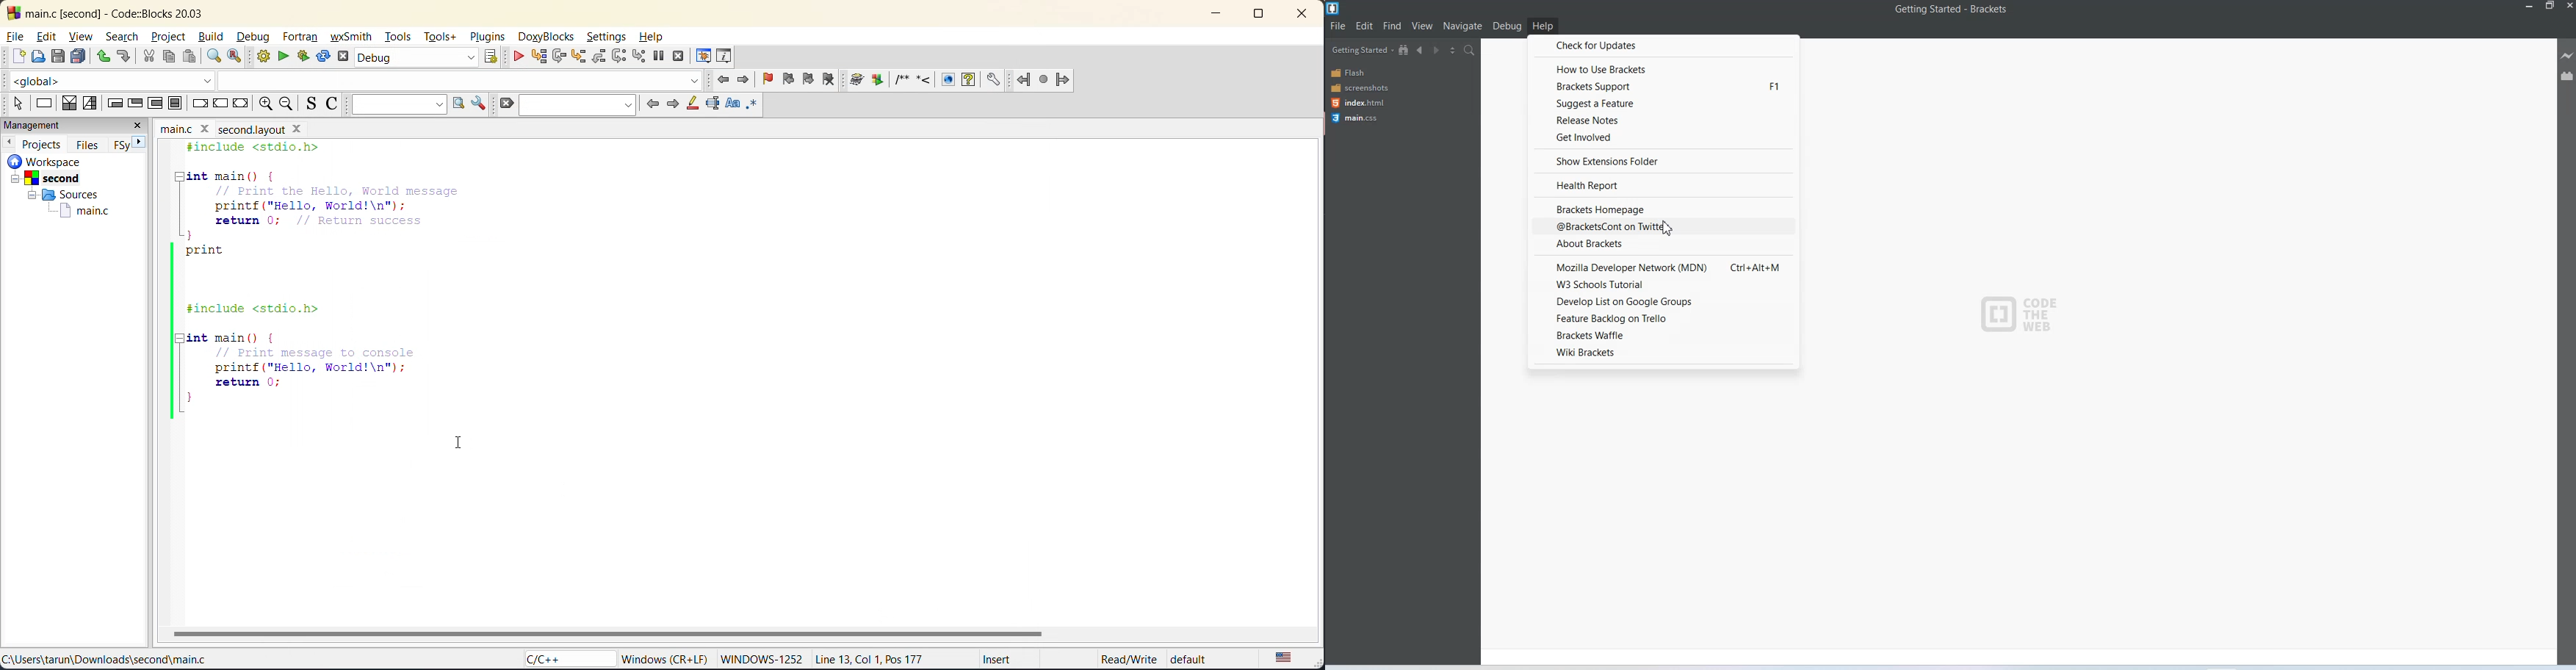 The width and height of the screenshot is (2576, 672). Describe the element at coordinates (834, 81) in the screenshot. I see `clear bookmark` at that location.